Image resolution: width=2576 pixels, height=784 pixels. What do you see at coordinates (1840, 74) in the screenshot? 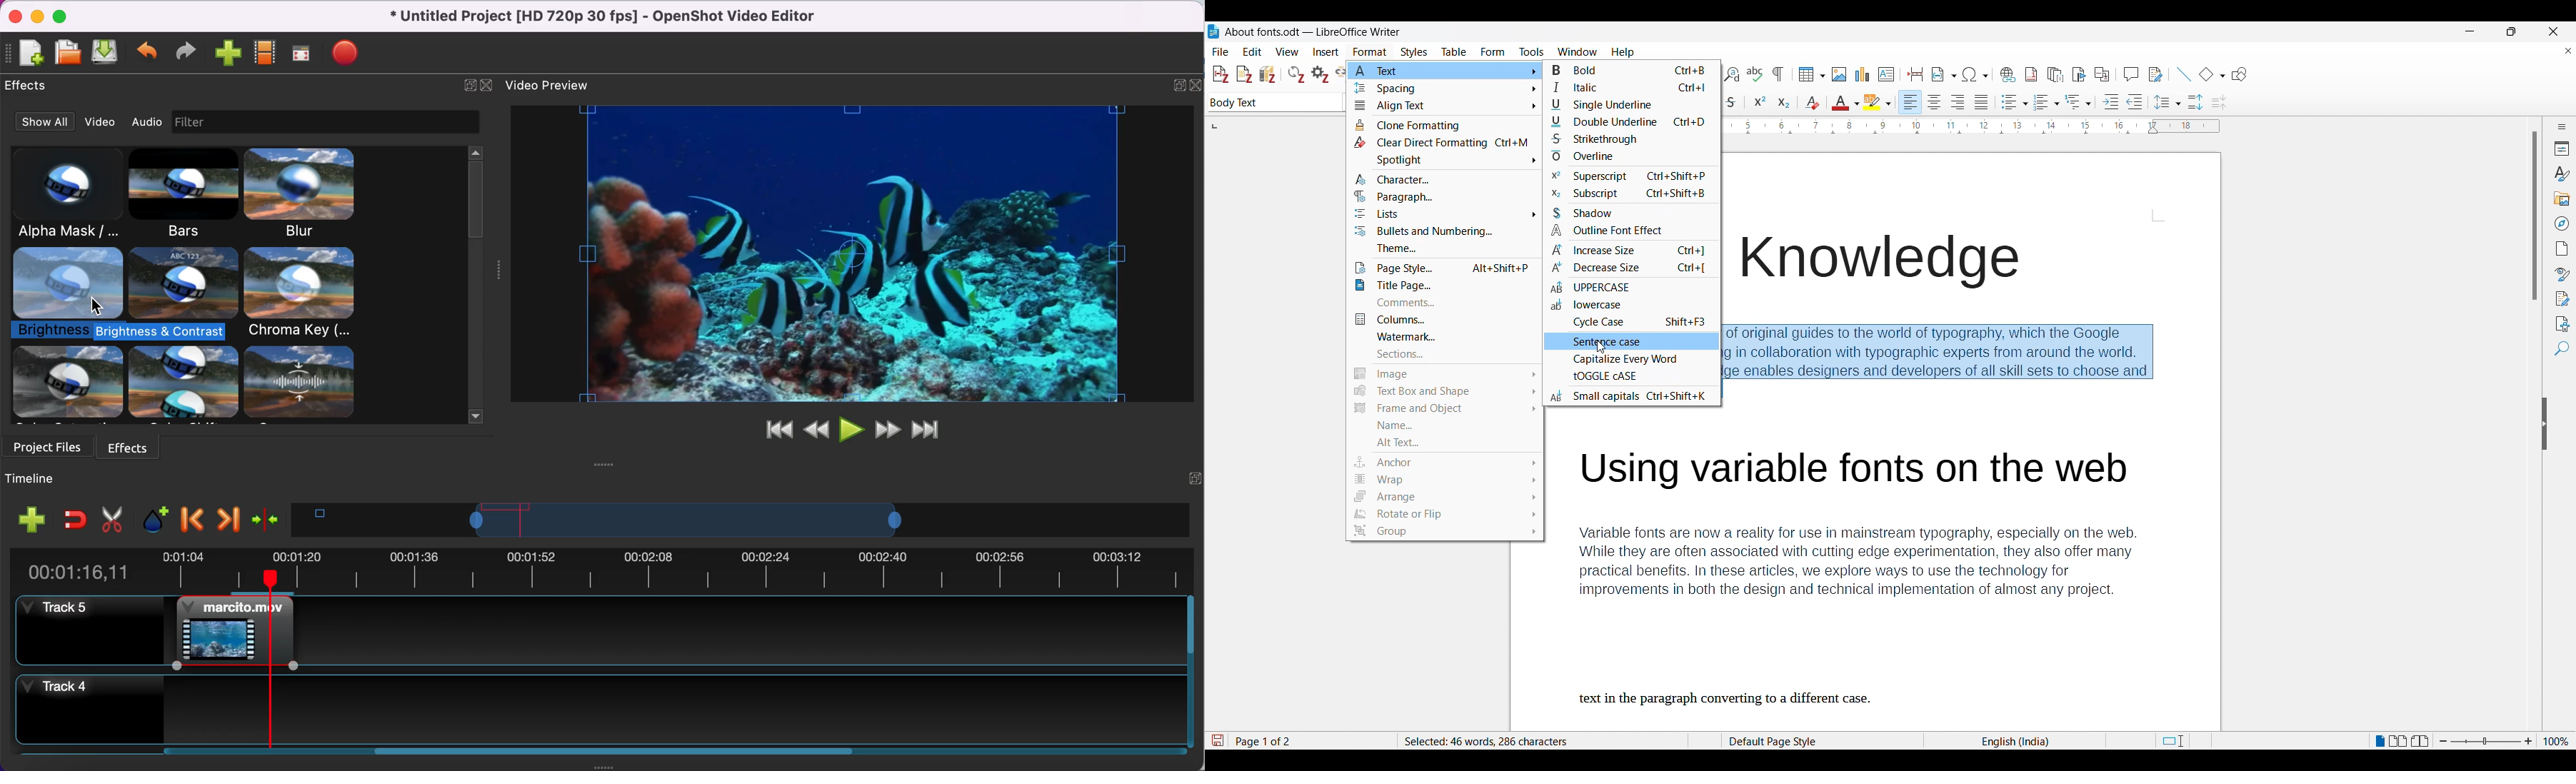
I see `Insert image` at bounding box center [1840, 74].